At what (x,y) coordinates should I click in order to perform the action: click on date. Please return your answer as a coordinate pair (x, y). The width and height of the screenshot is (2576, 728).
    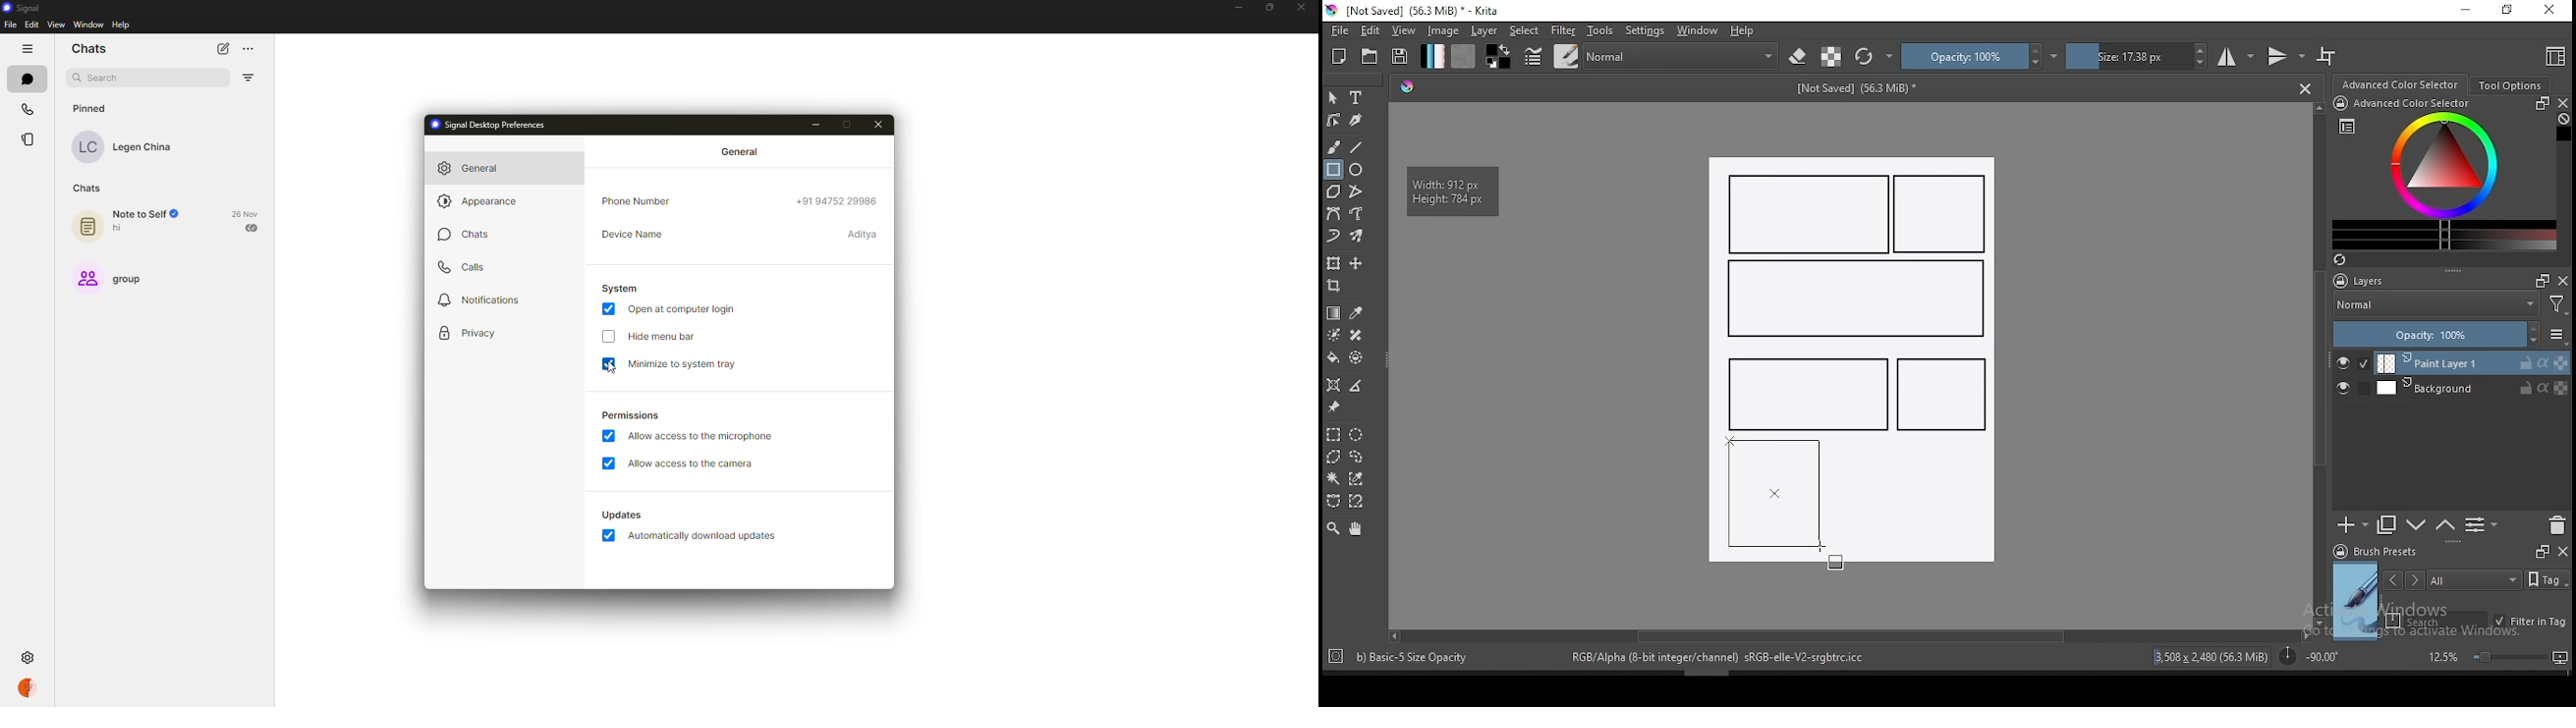
    Looking at the image, I should click on (247, 213).